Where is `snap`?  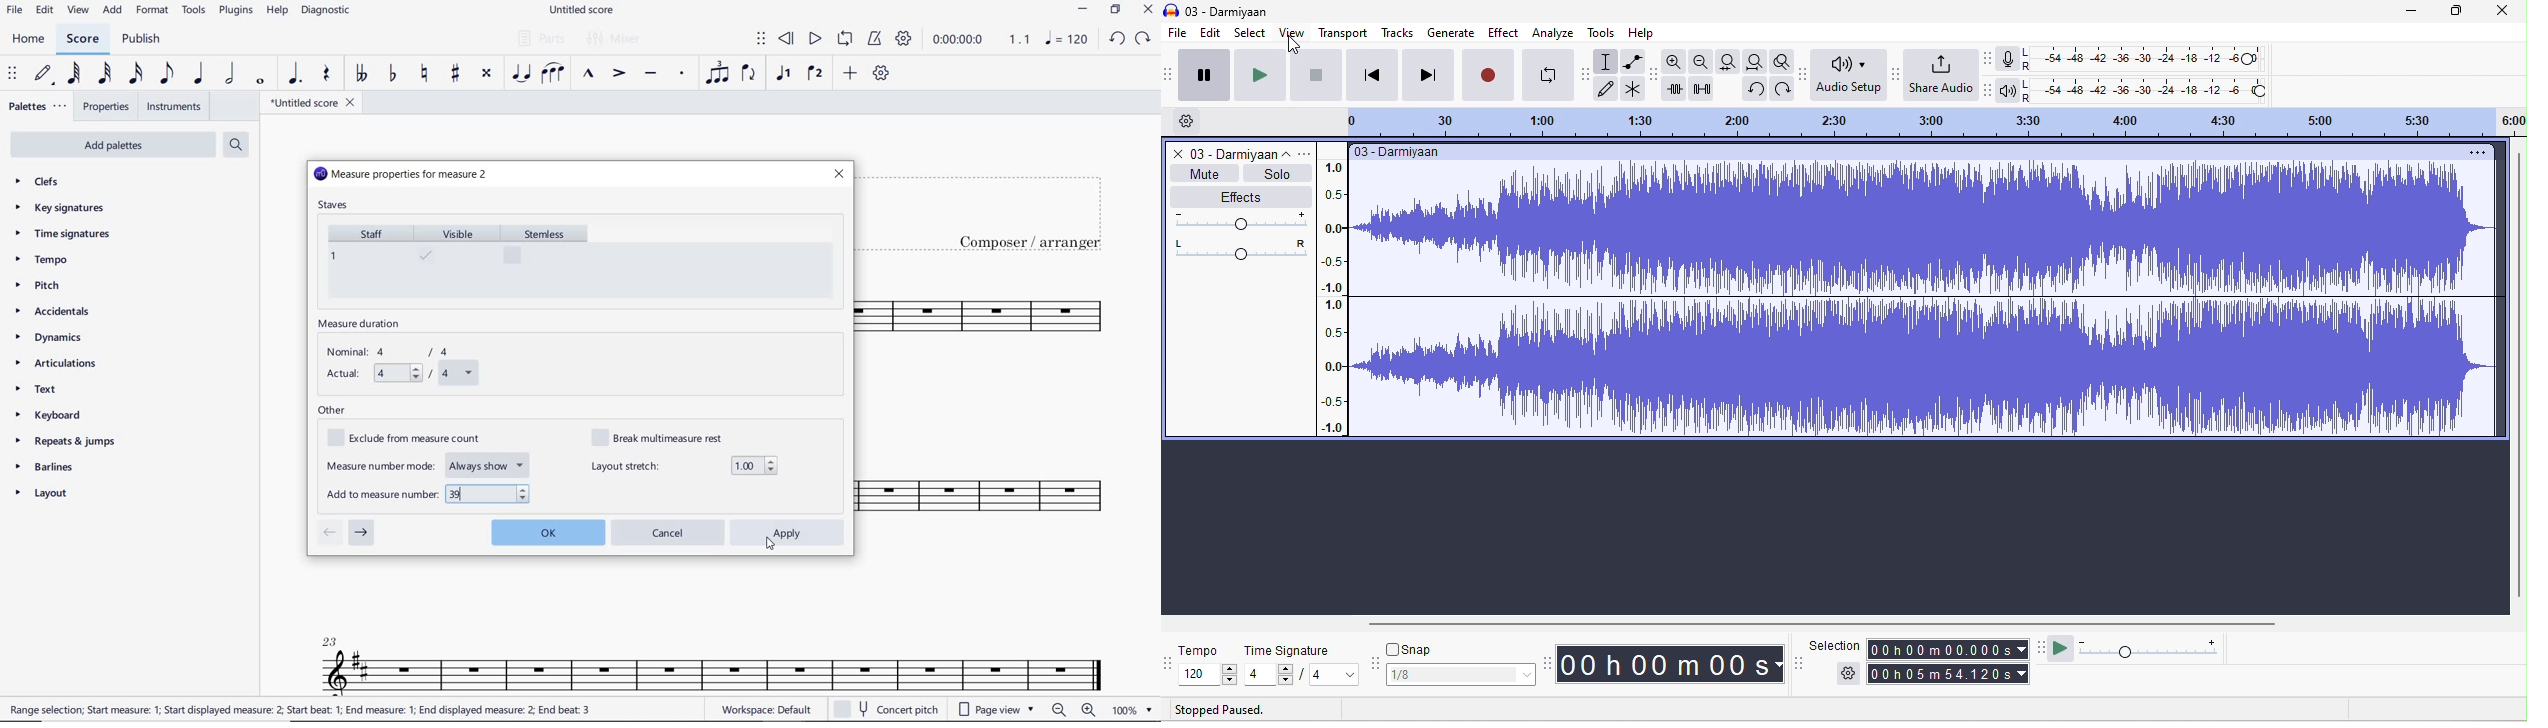
snap is located at coordinates (1418, 648).